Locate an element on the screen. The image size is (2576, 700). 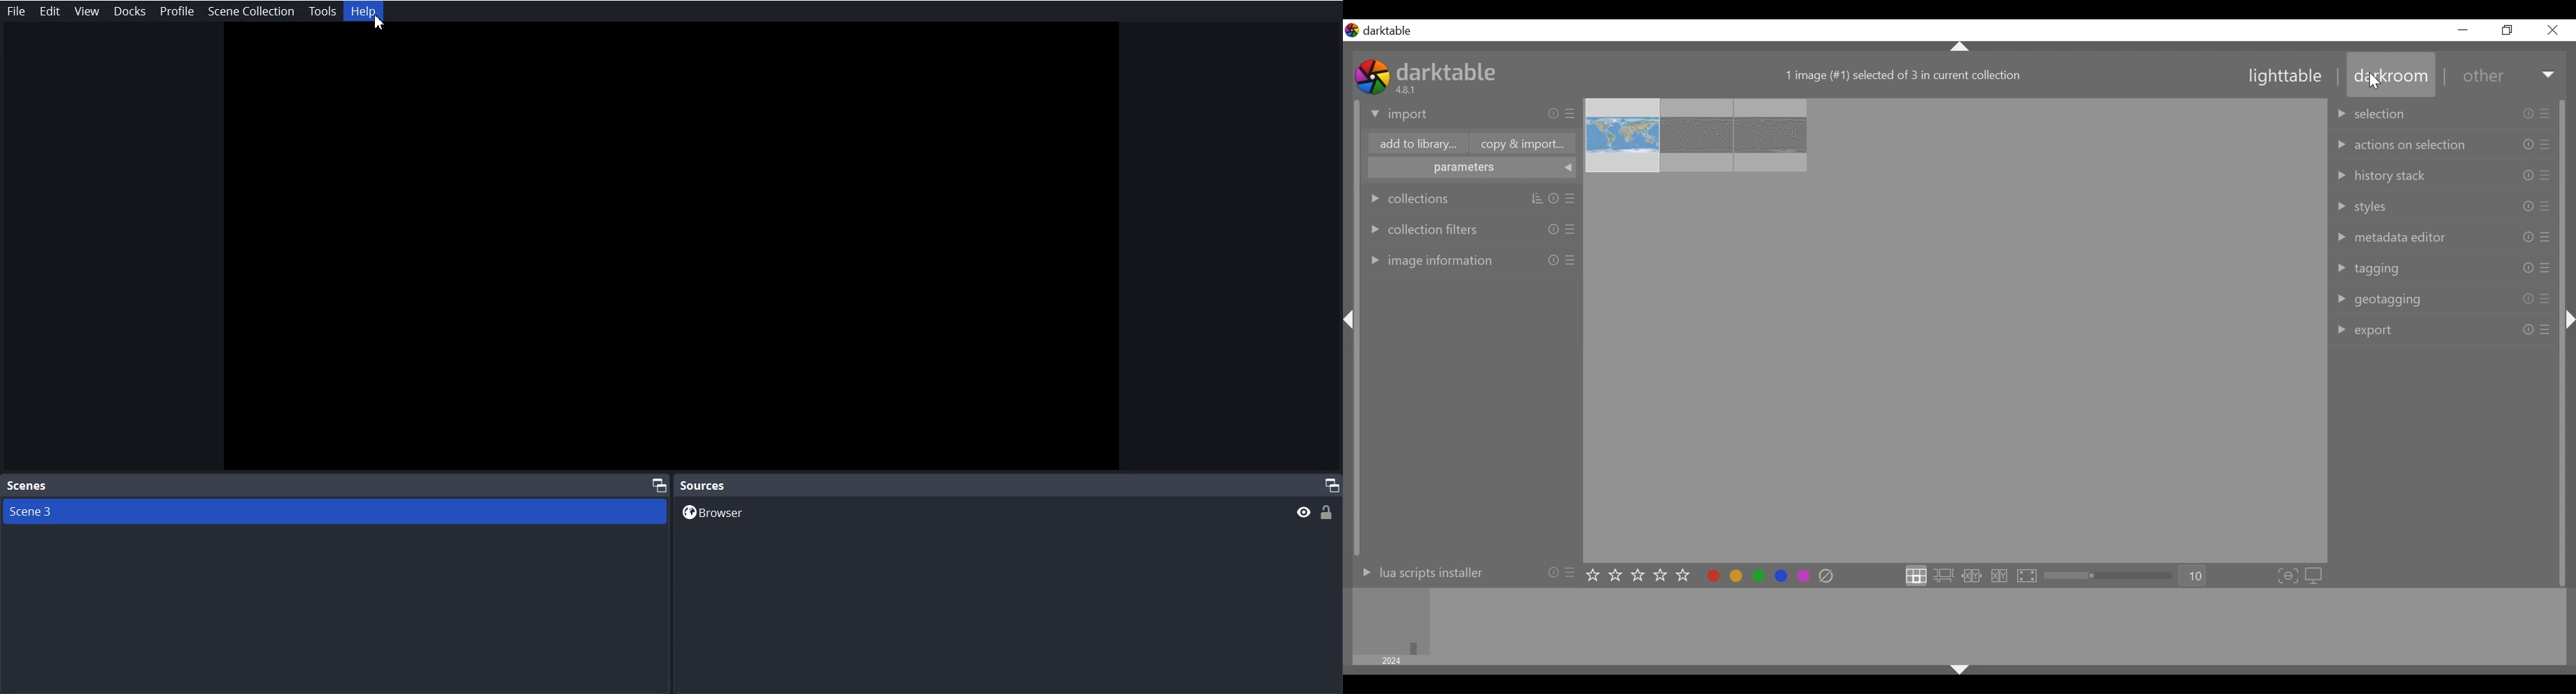
darktable is located at coordinates (1449, 72).